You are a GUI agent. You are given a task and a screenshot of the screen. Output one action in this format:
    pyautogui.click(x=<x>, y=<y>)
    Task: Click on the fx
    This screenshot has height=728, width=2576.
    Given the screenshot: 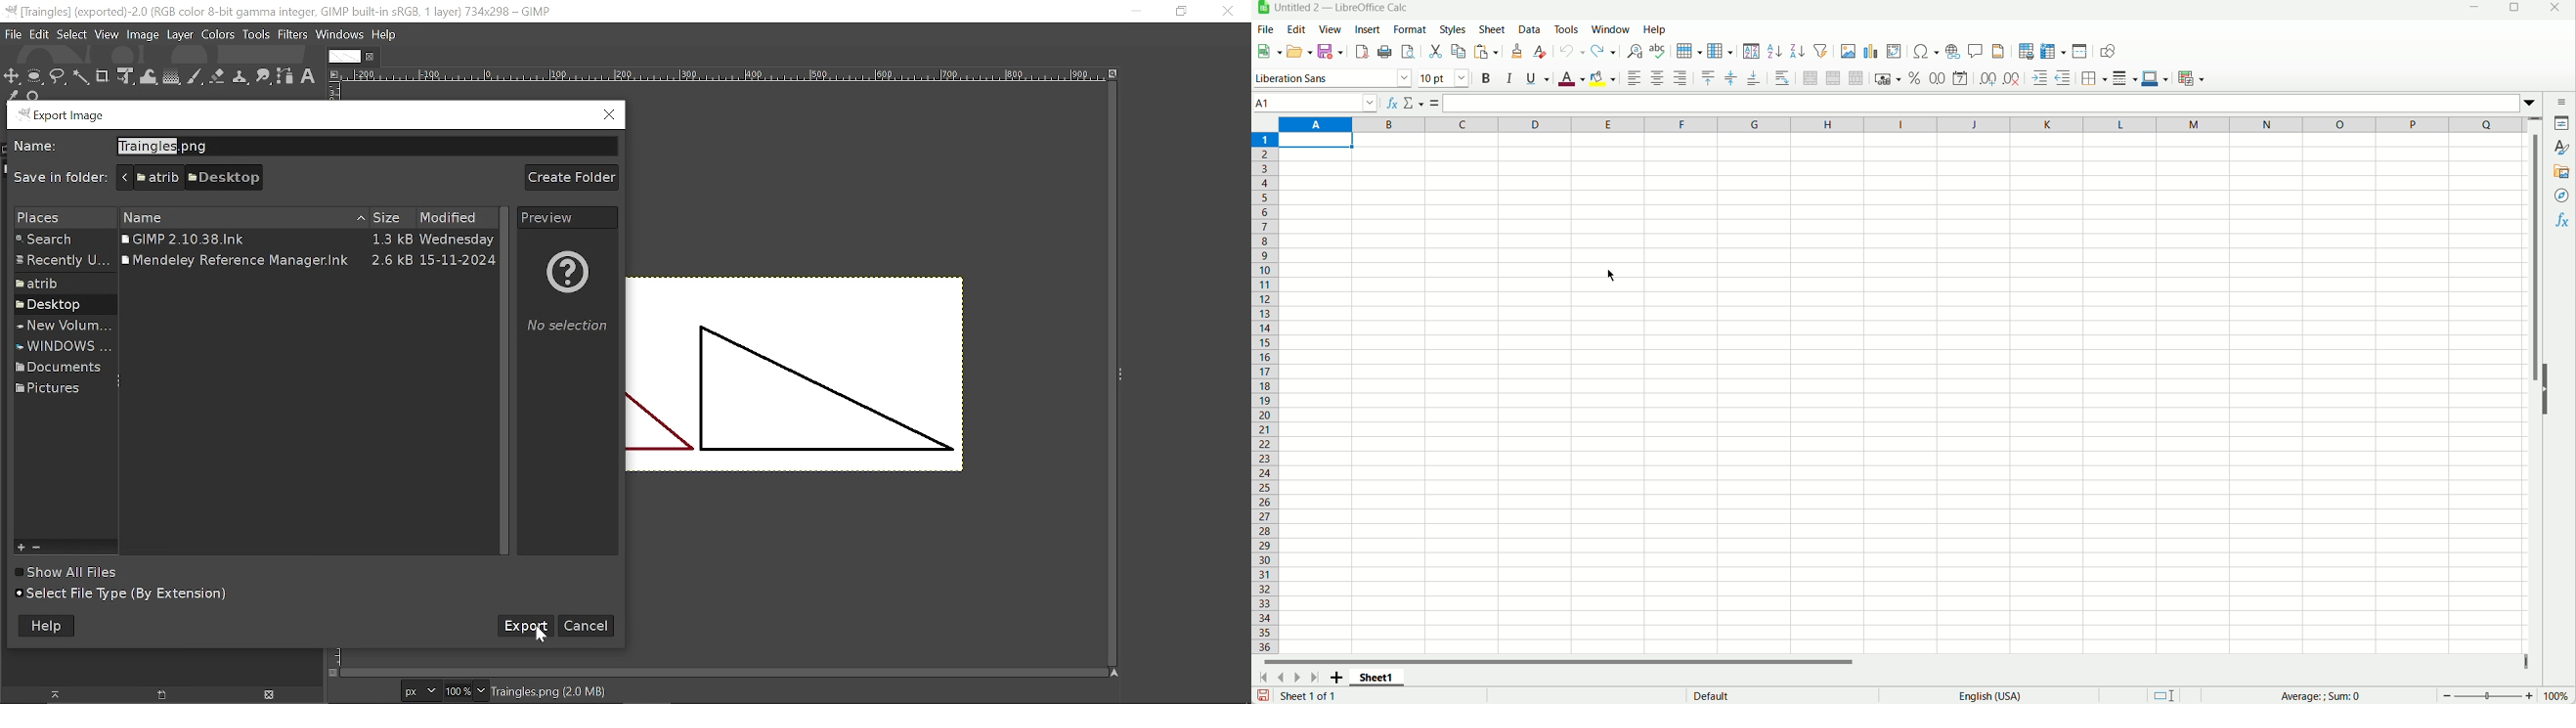 What is the action you would take?
    pyautogui.click(x=1393, y=101)
    